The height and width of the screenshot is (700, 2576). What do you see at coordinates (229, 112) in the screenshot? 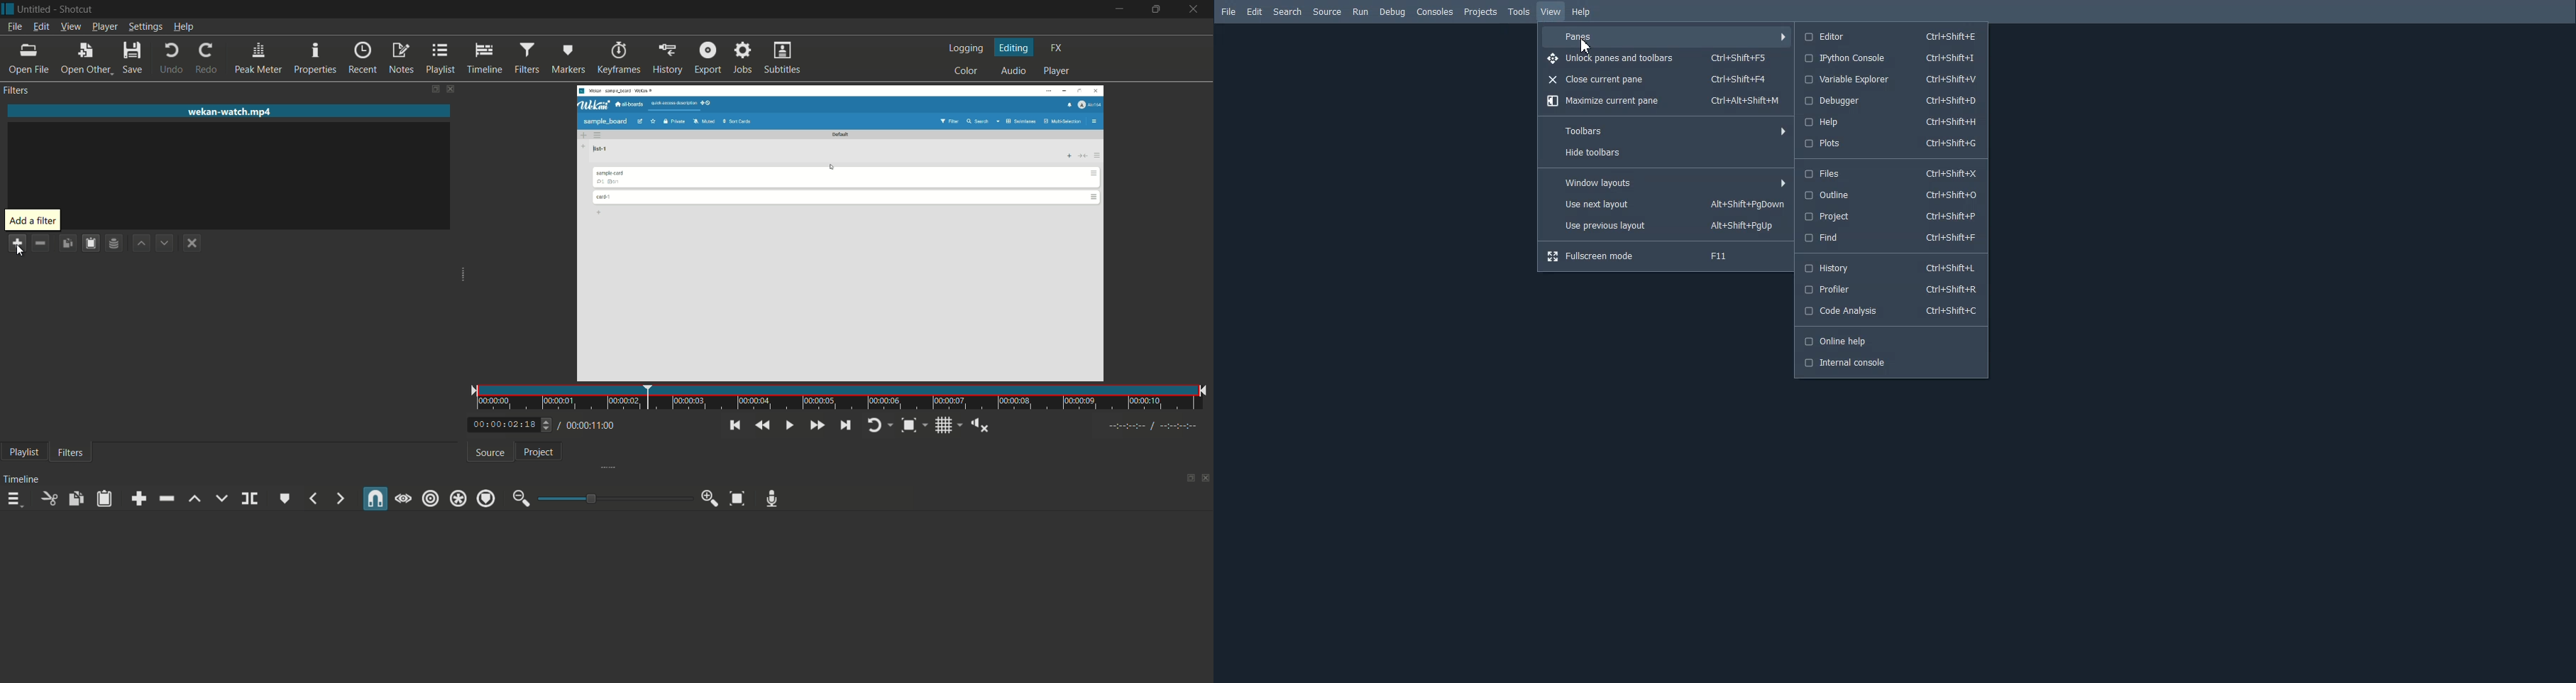
I see `imported file name` at bounding box center [229, 112].